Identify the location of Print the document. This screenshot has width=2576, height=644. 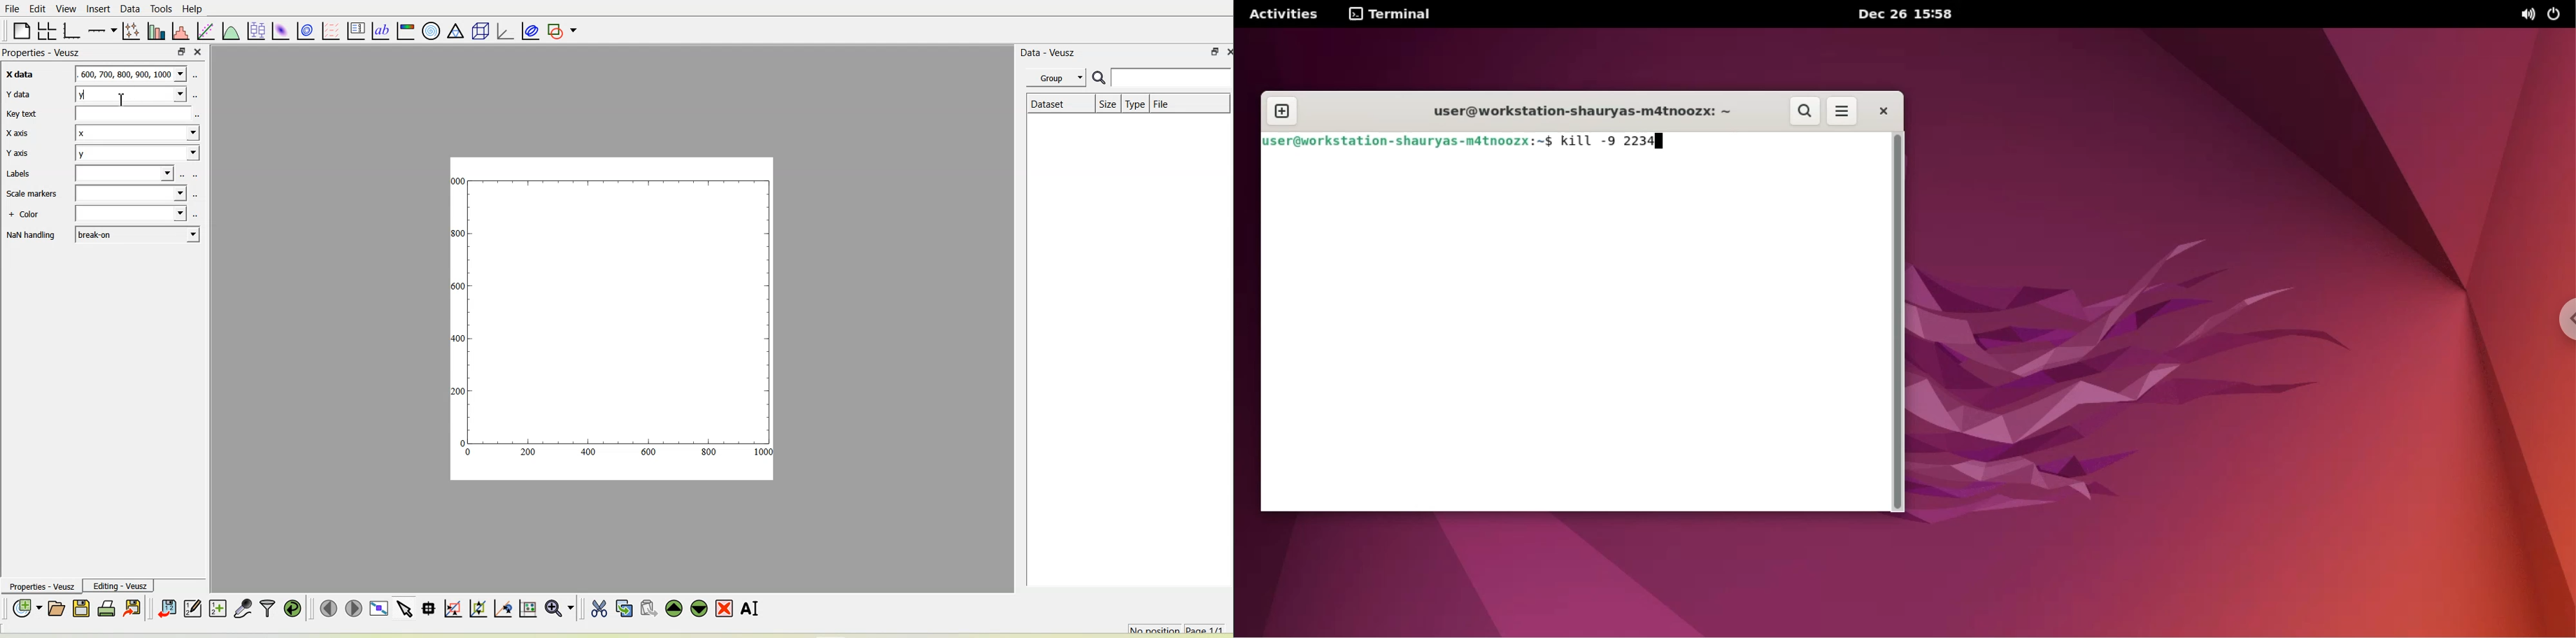
(107, 608).